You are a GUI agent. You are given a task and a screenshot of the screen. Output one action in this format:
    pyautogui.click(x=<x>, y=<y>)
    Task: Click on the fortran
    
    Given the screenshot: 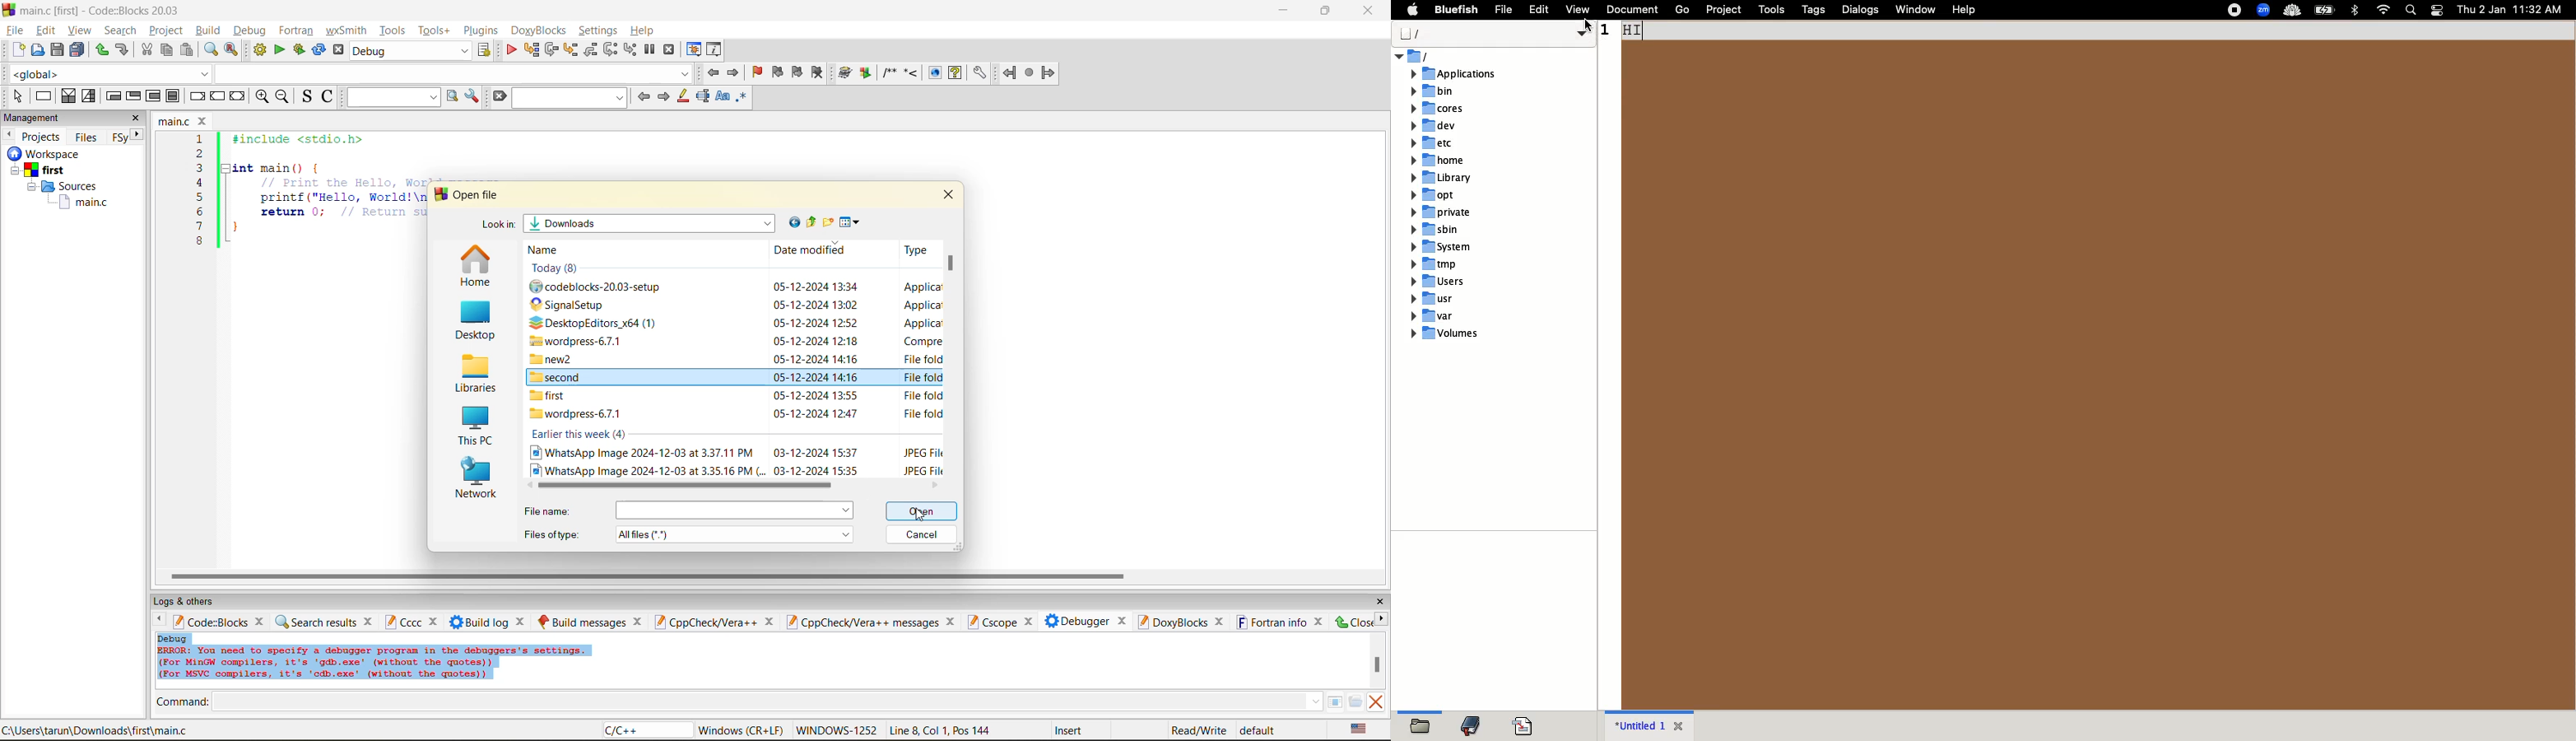 What is the action you would take?
    pyautogui.click(x=296, y=30)
    